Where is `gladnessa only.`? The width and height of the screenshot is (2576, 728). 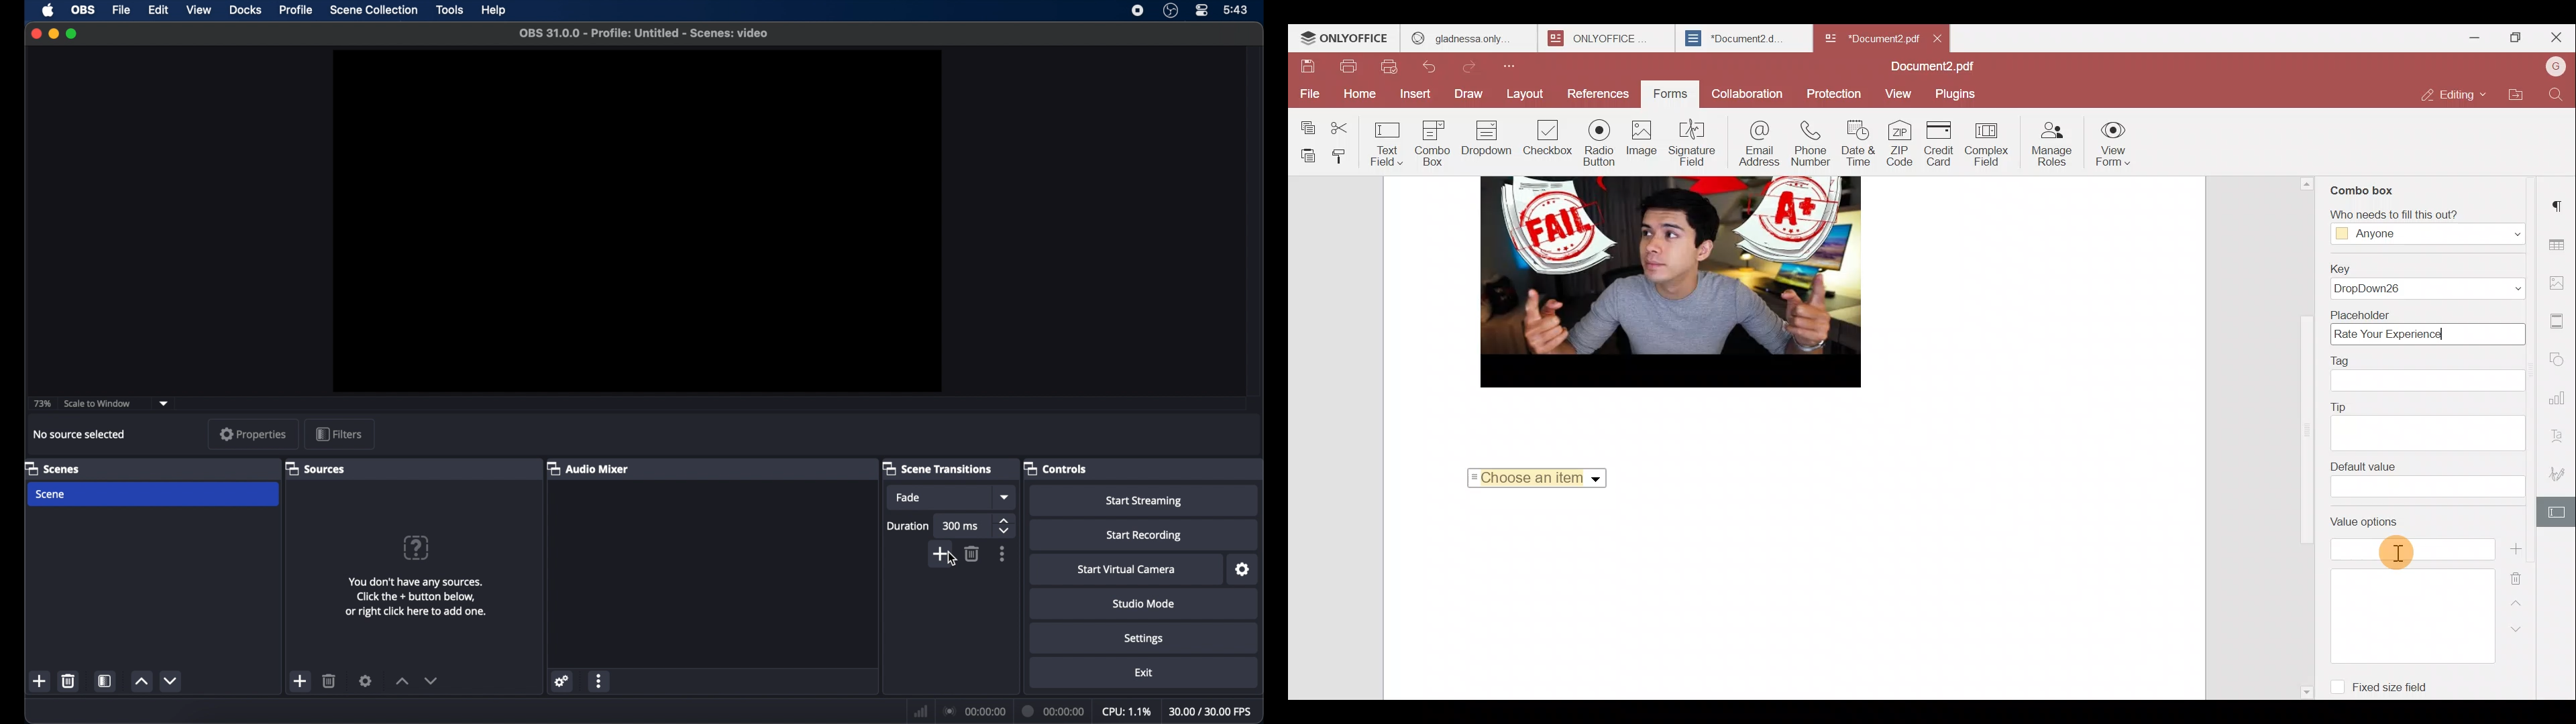 gladnessa only. is located at coordinates (1461, 36).